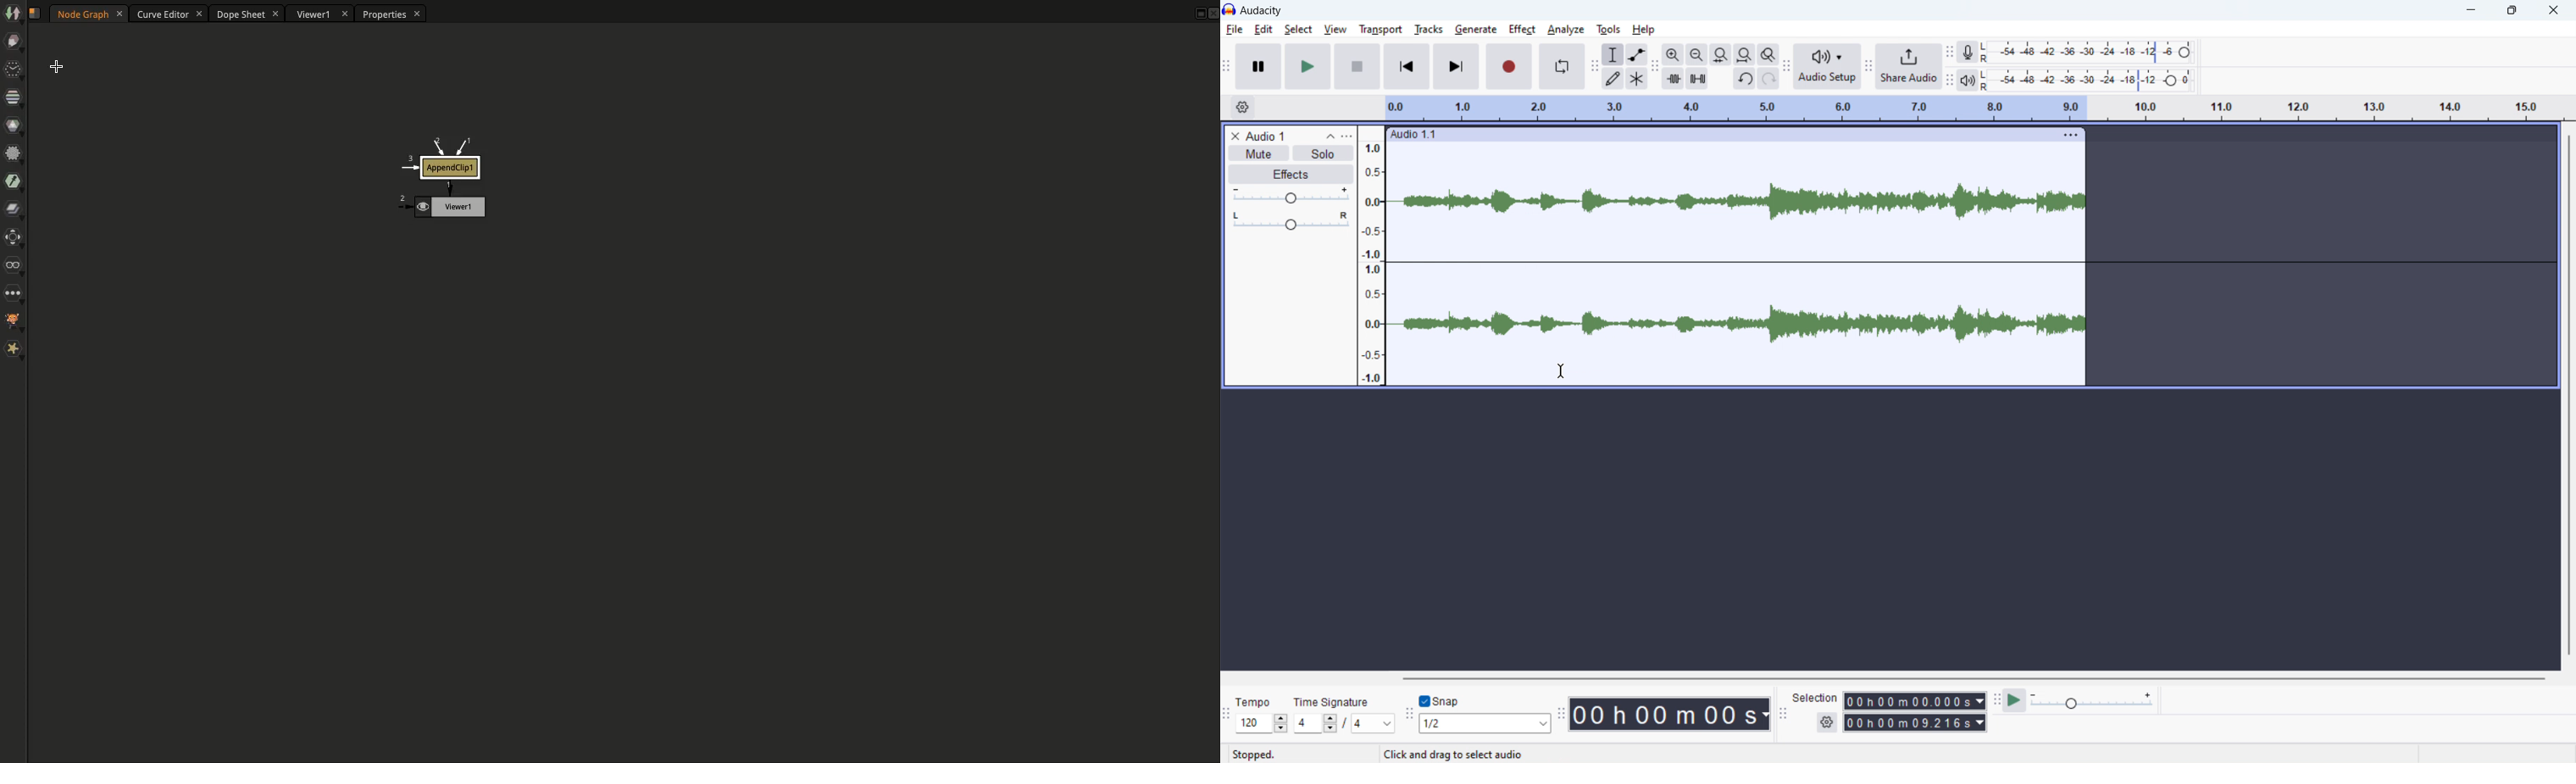  Describe the element at coordinates (1429, 30) in the screenshot. I see `tracks` at that location.